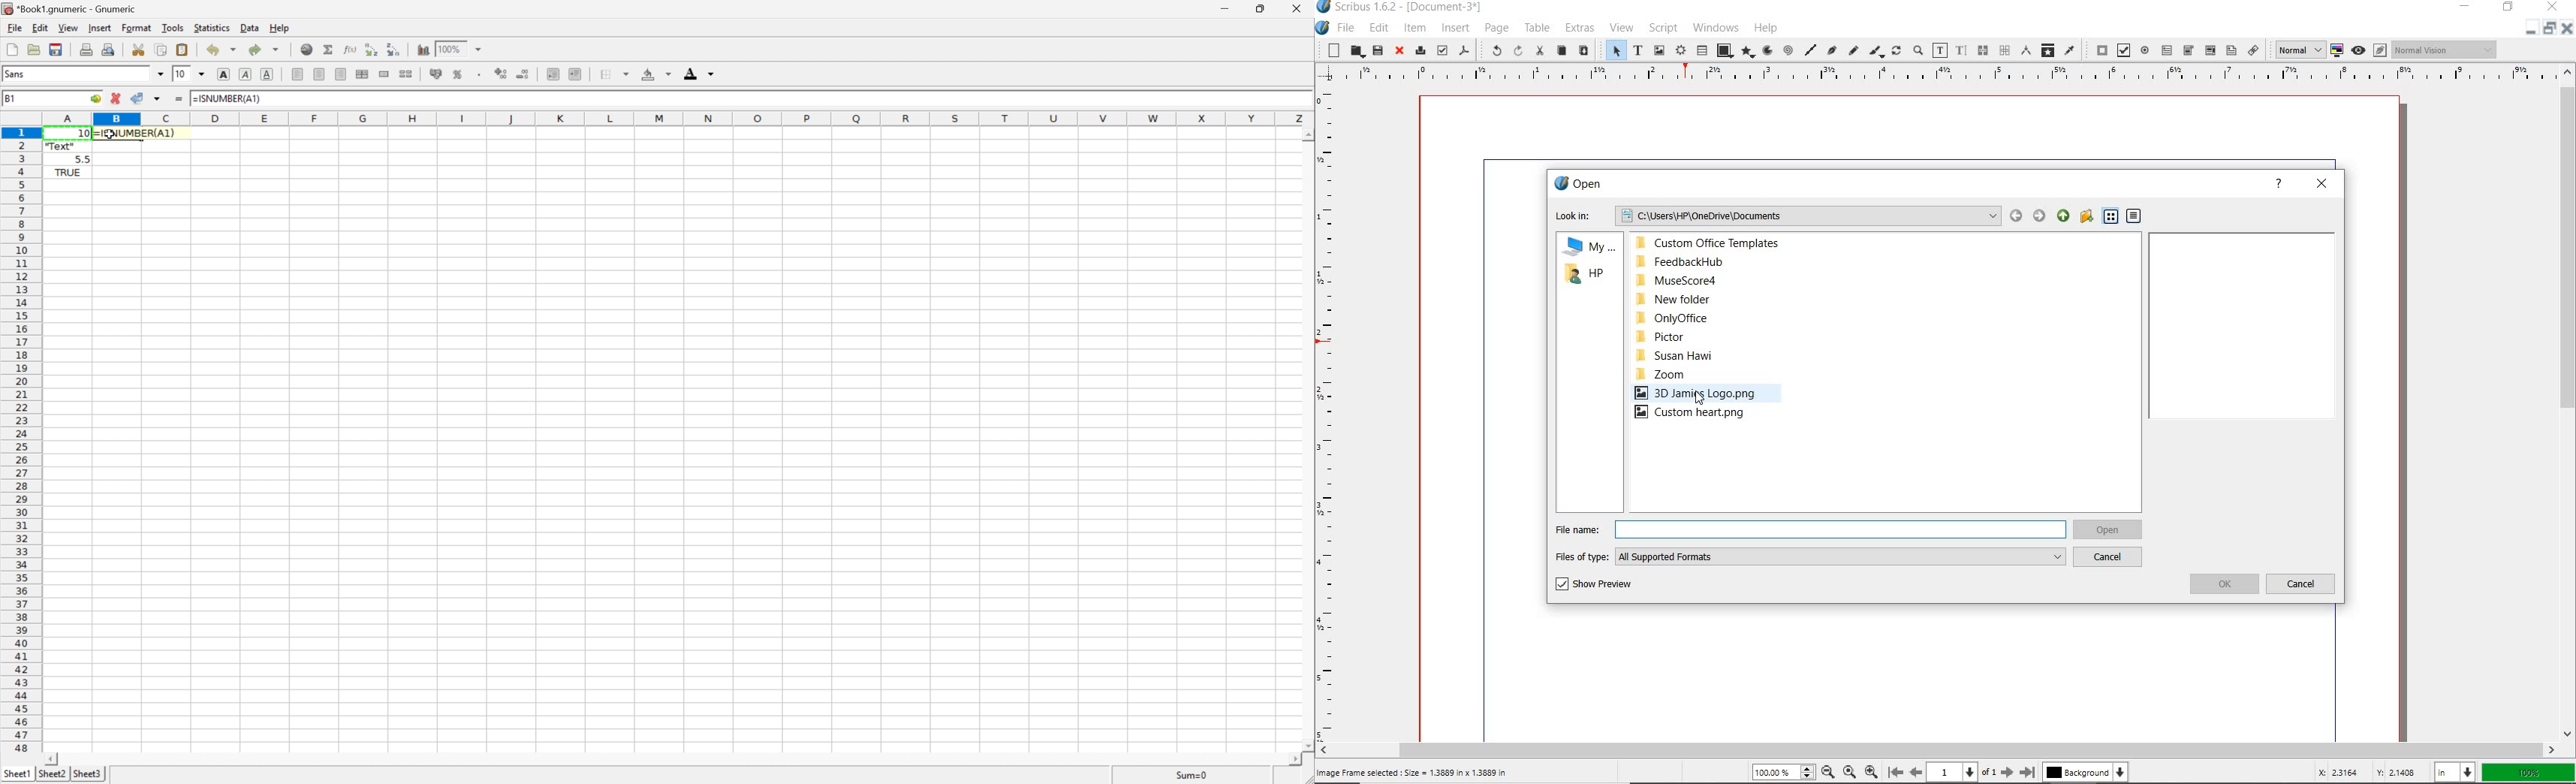 The width and height of the screenshot is (2576, 784). I want to click on copy item properties, so click(2047, 51).